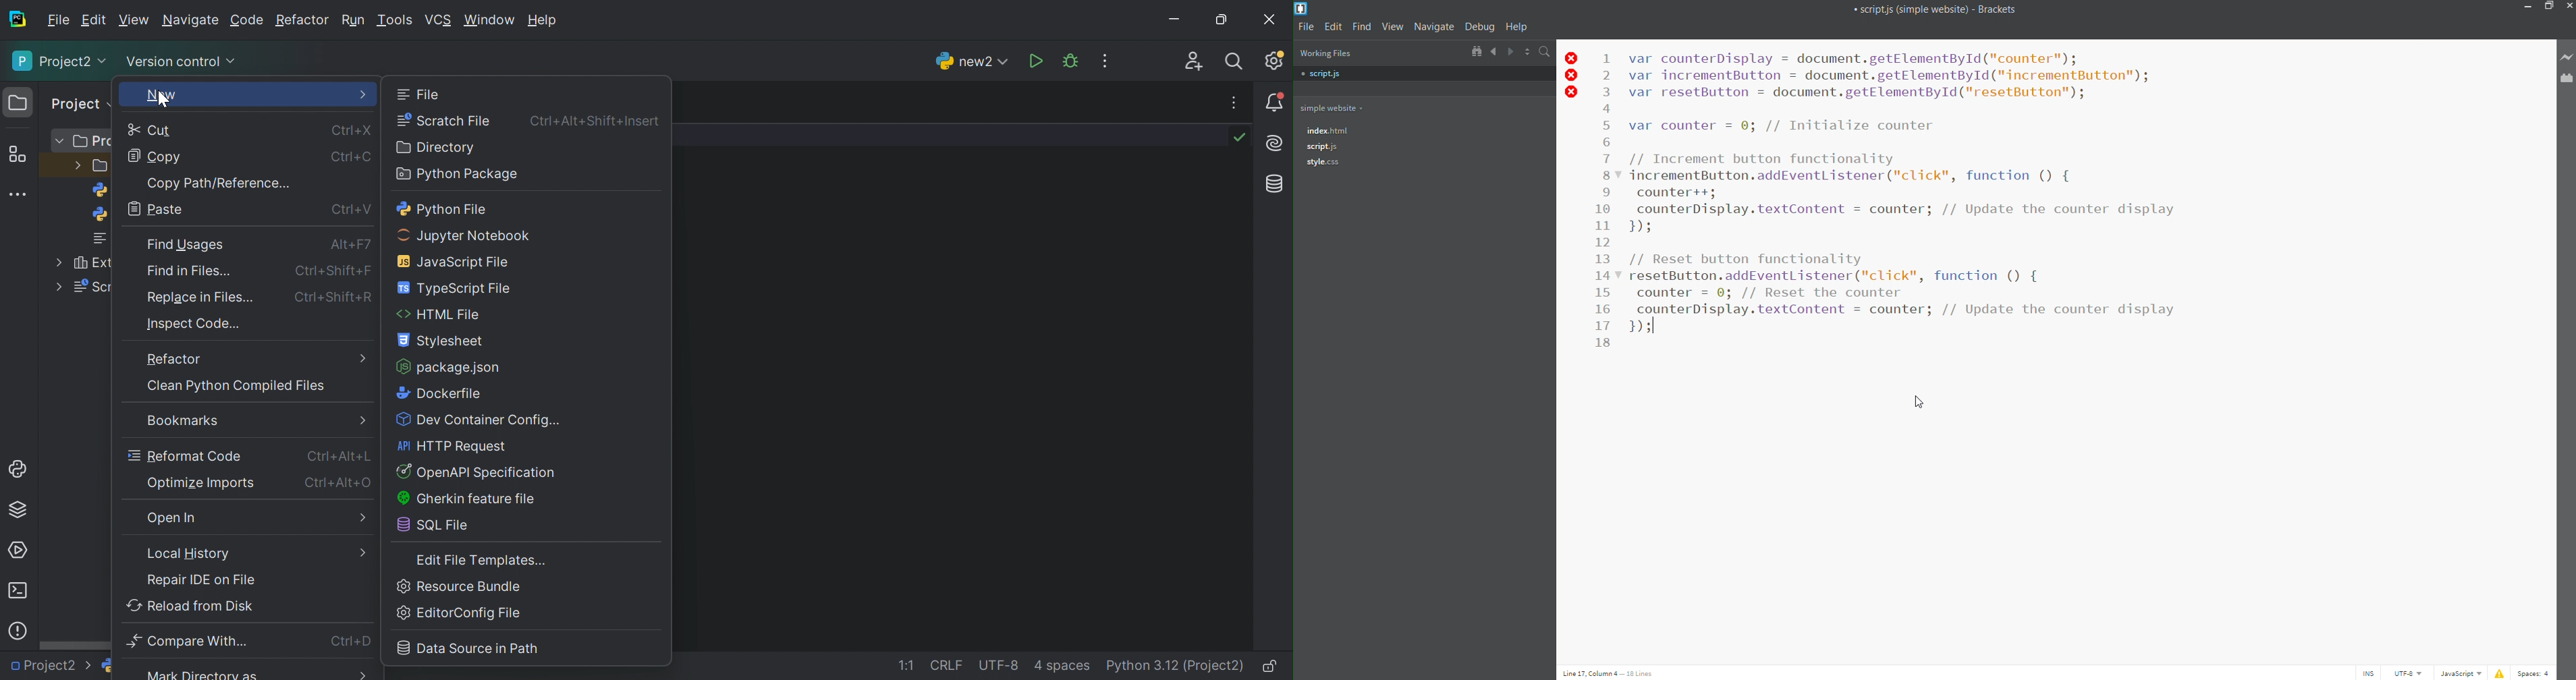 This screenshot has height=700, width=2576. I want to click on navigate, so click(1433, 28).